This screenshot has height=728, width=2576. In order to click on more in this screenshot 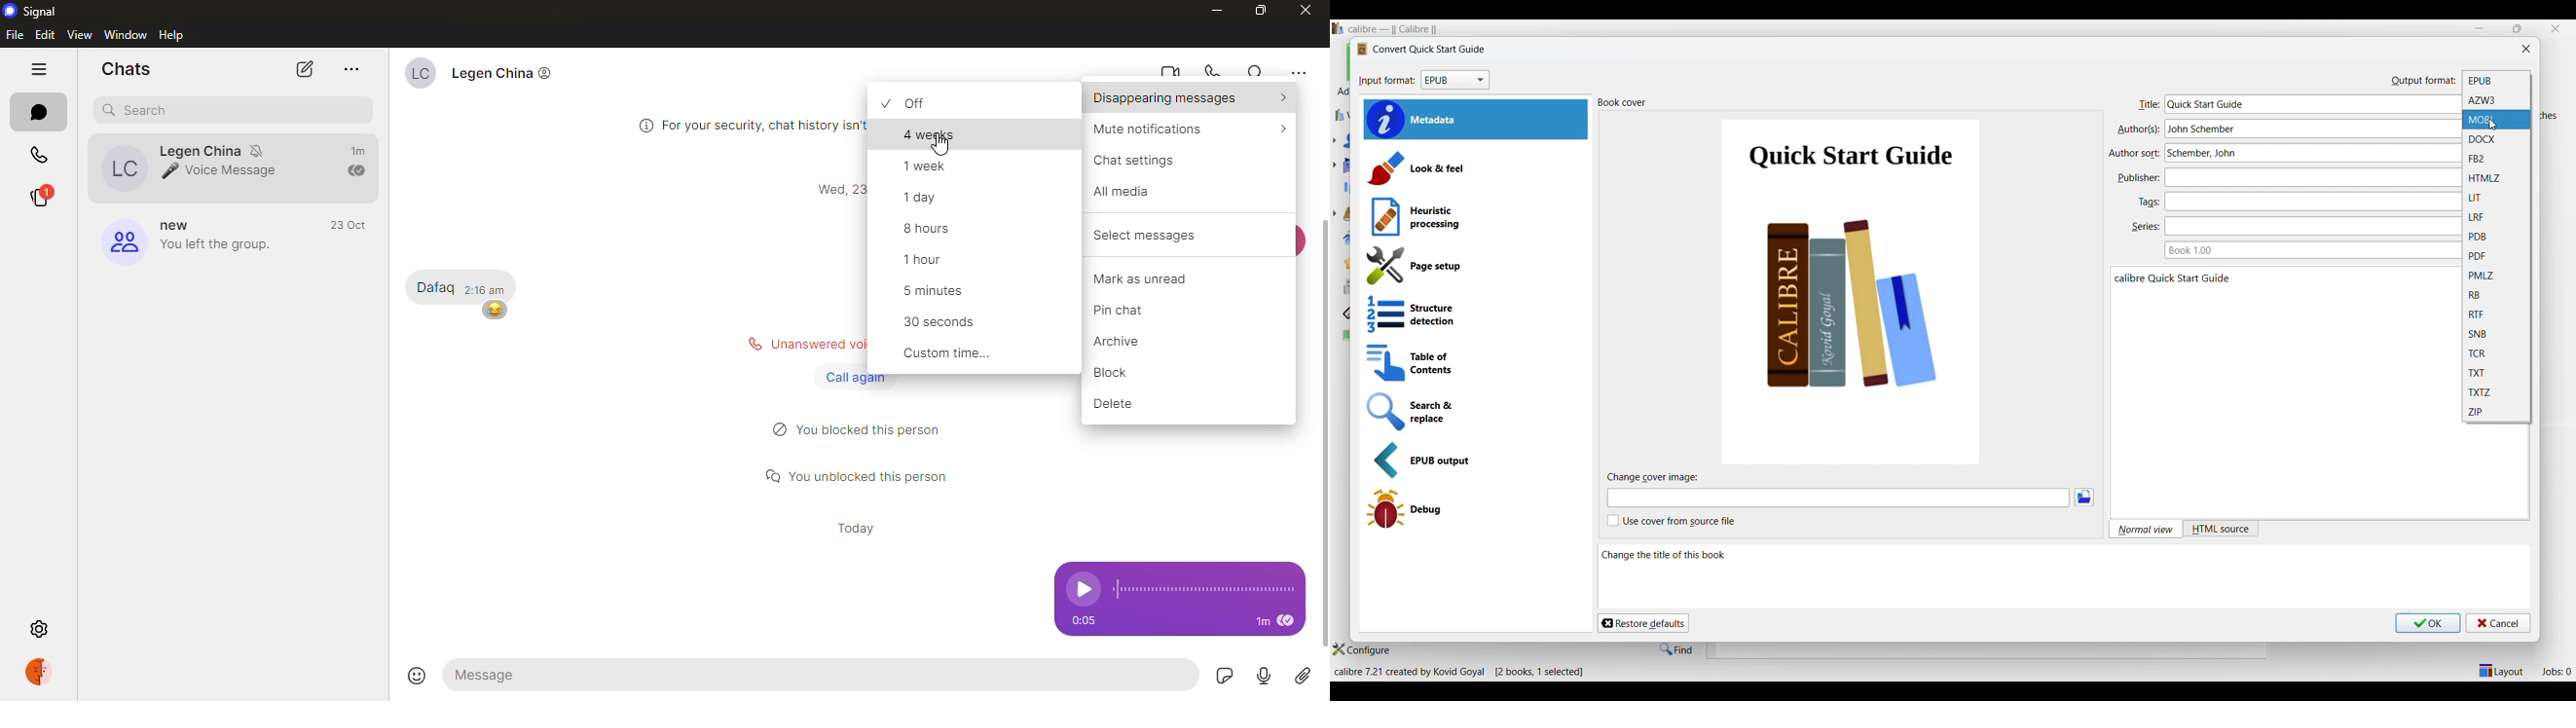, I will do `click(350, 69)`.